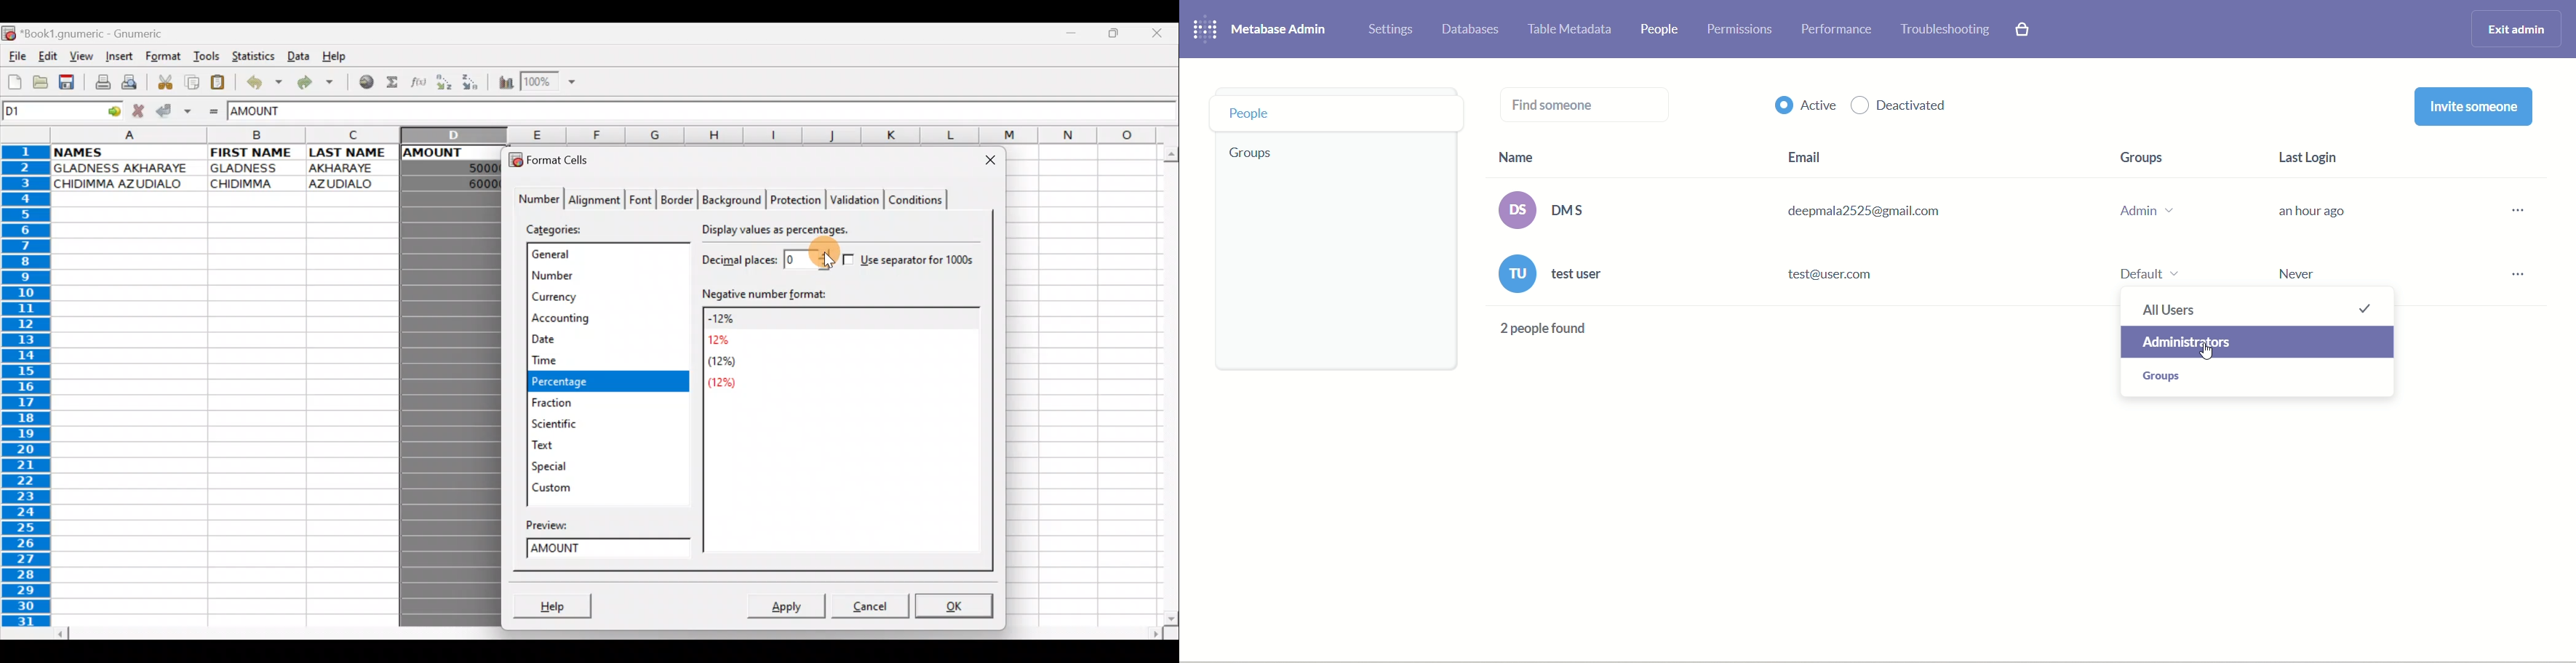 The width and height of the screenshot is (2576, 672). What do you see at coordinates (913, 260) in the screenshot?
I see `Use separator for 1000s` at bounding box center [913, 260].